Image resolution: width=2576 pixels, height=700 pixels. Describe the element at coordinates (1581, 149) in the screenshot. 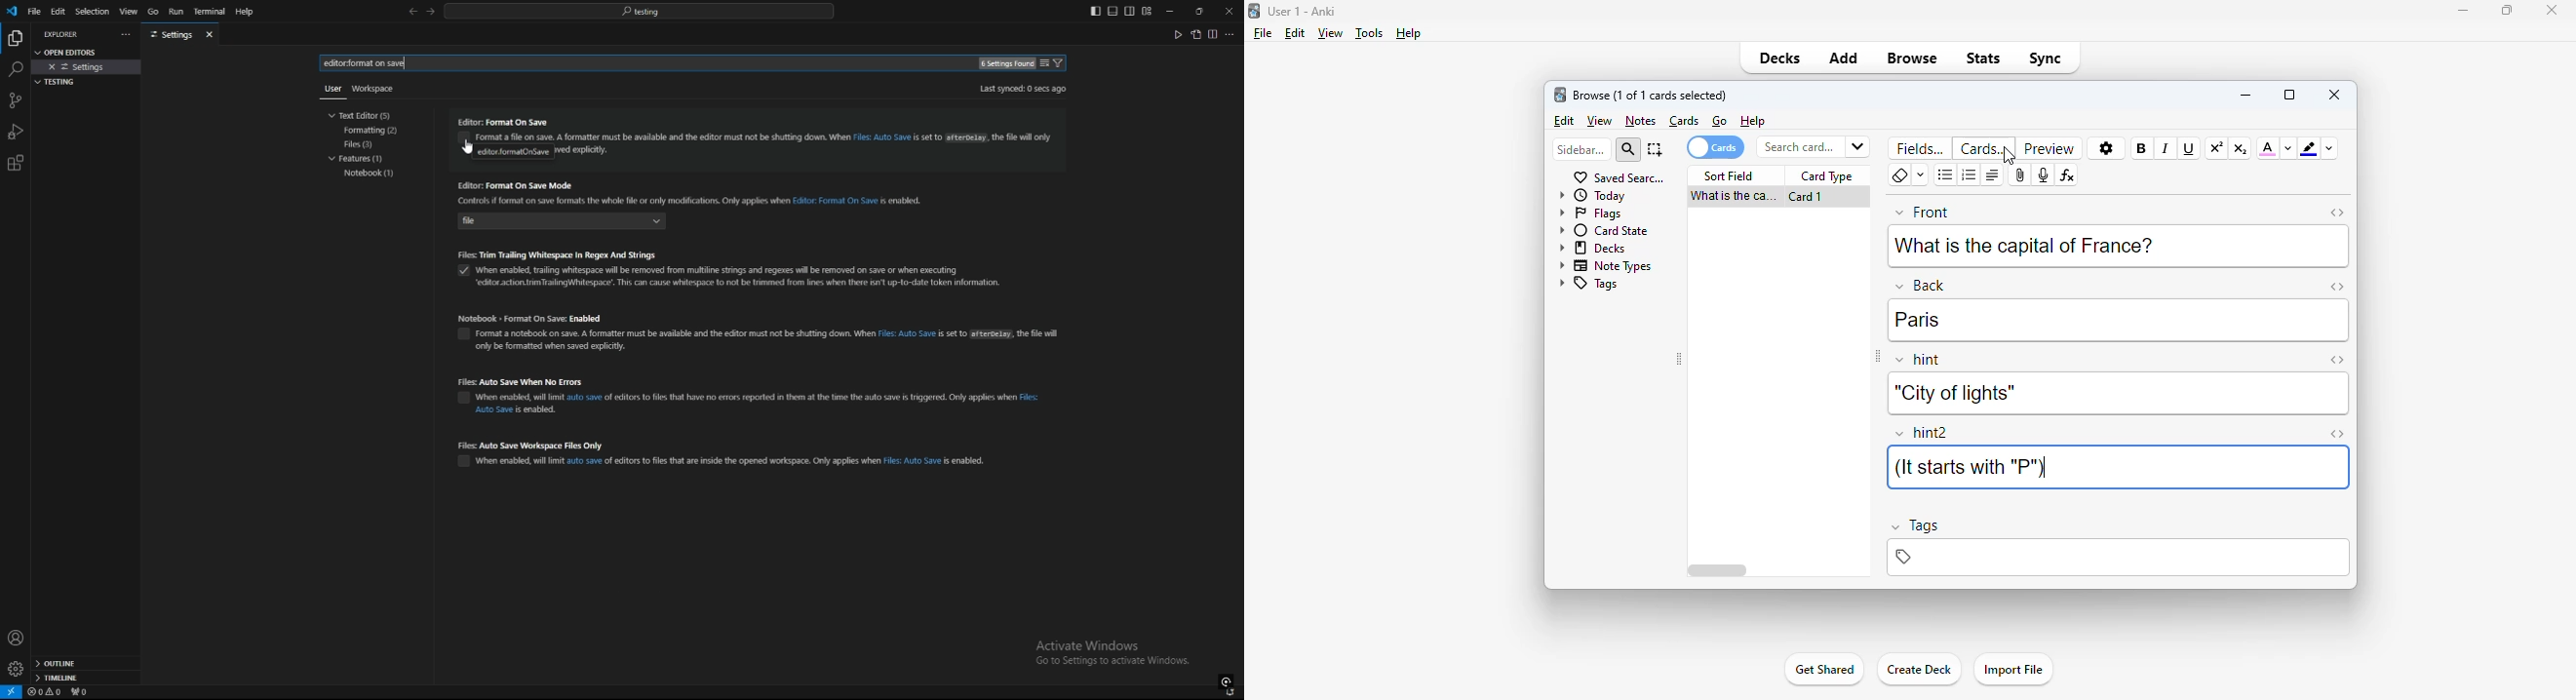

I see `sidebar filter` at that location.